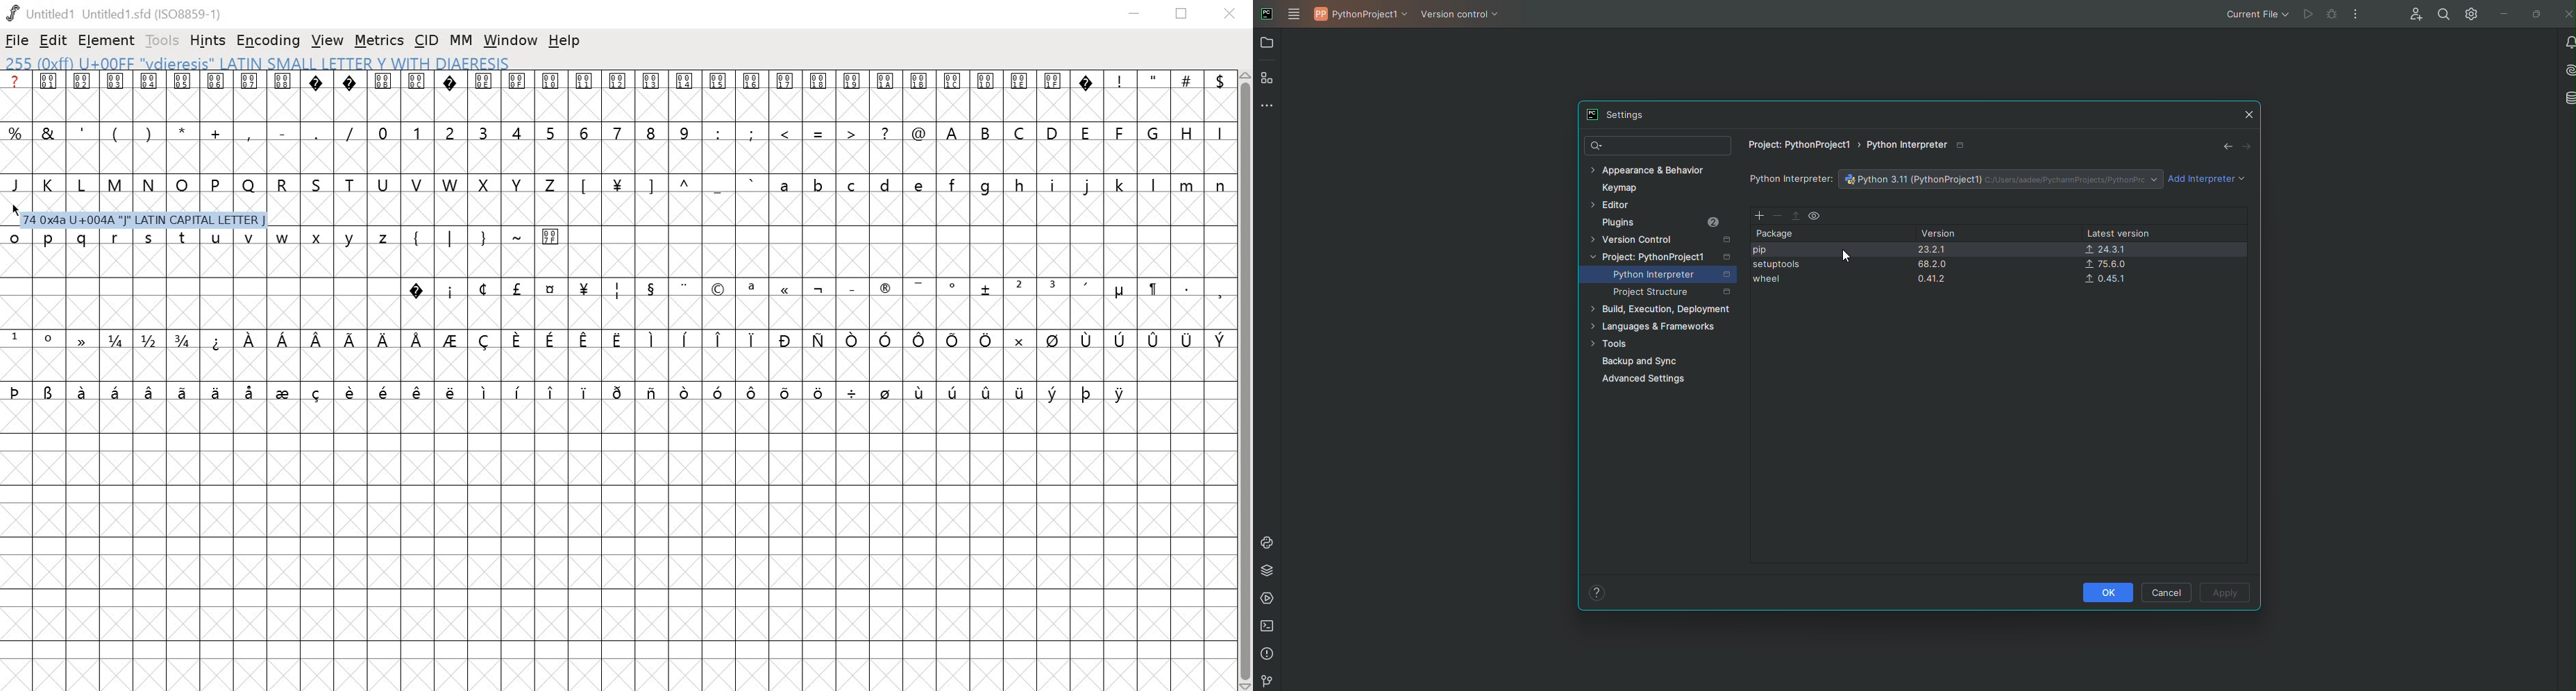 Image resolution: width=2576 pixels, height=700 pixels. I want to click on Apply, so click(2225, 594).